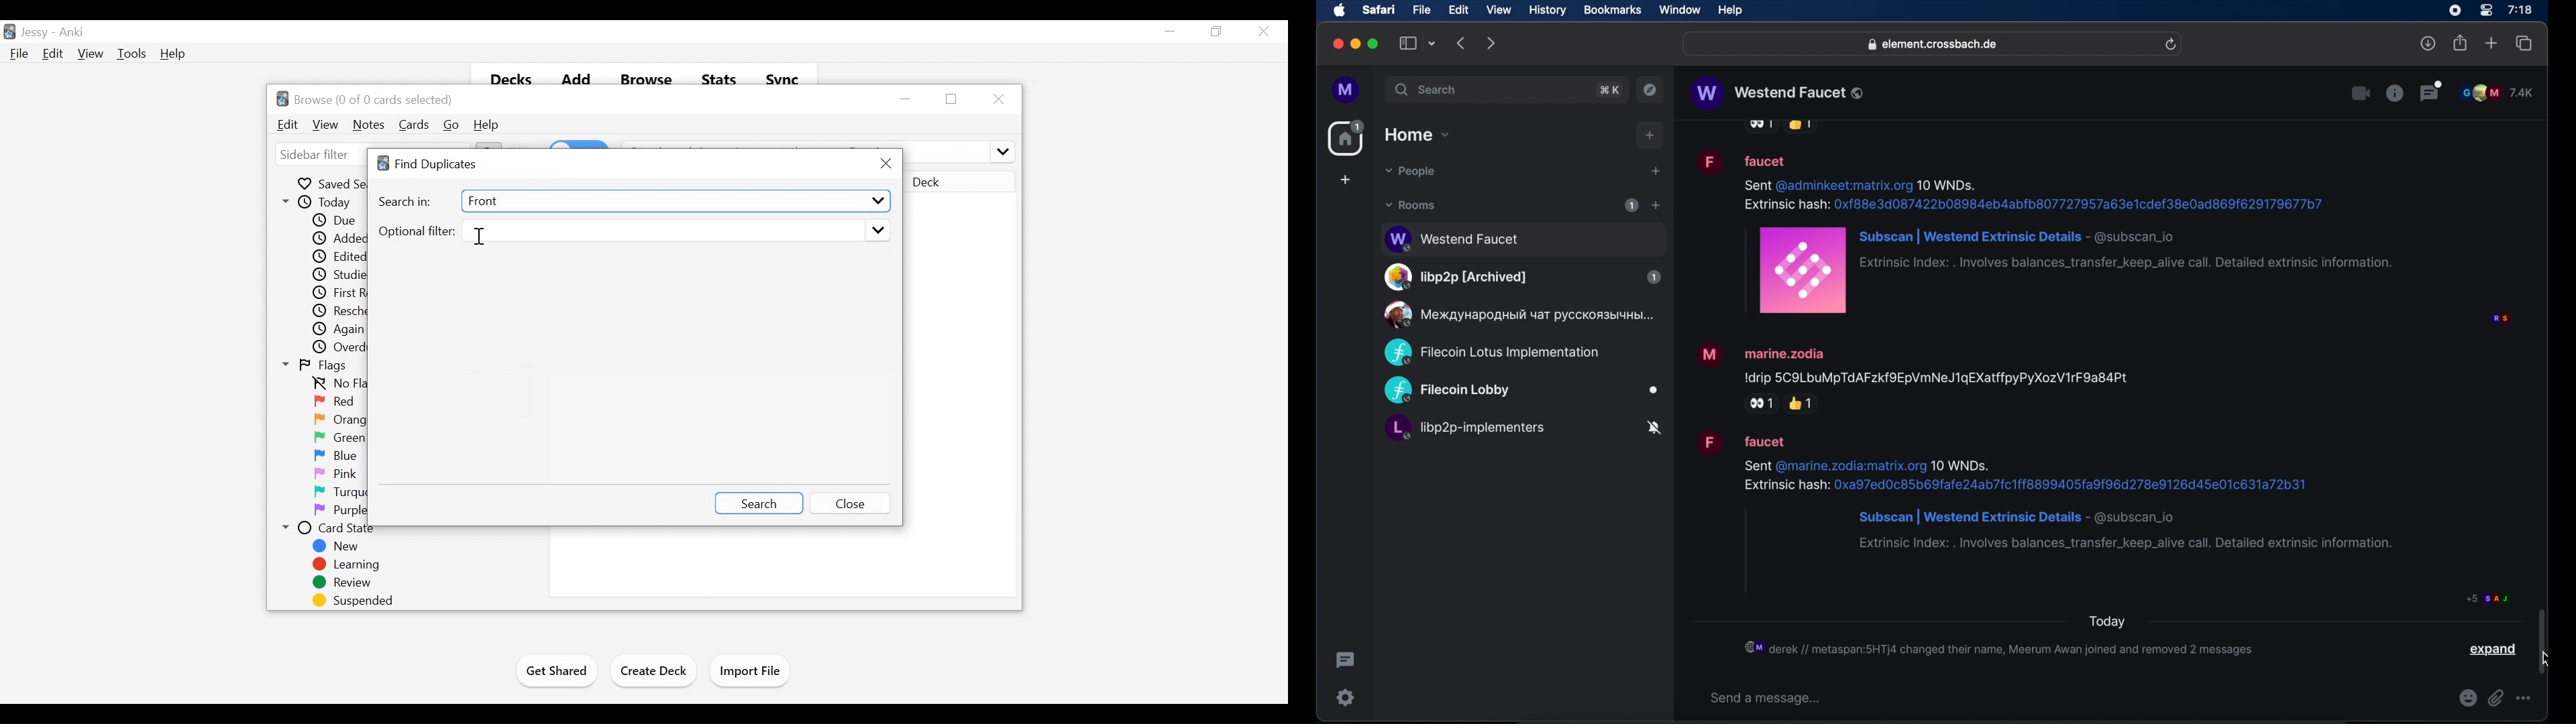 Image resolution: width=2576 pixels, height=728 pixels. Describe the element at coordinates (1170, 31) in the screenshot. I see `minimize` at that location.